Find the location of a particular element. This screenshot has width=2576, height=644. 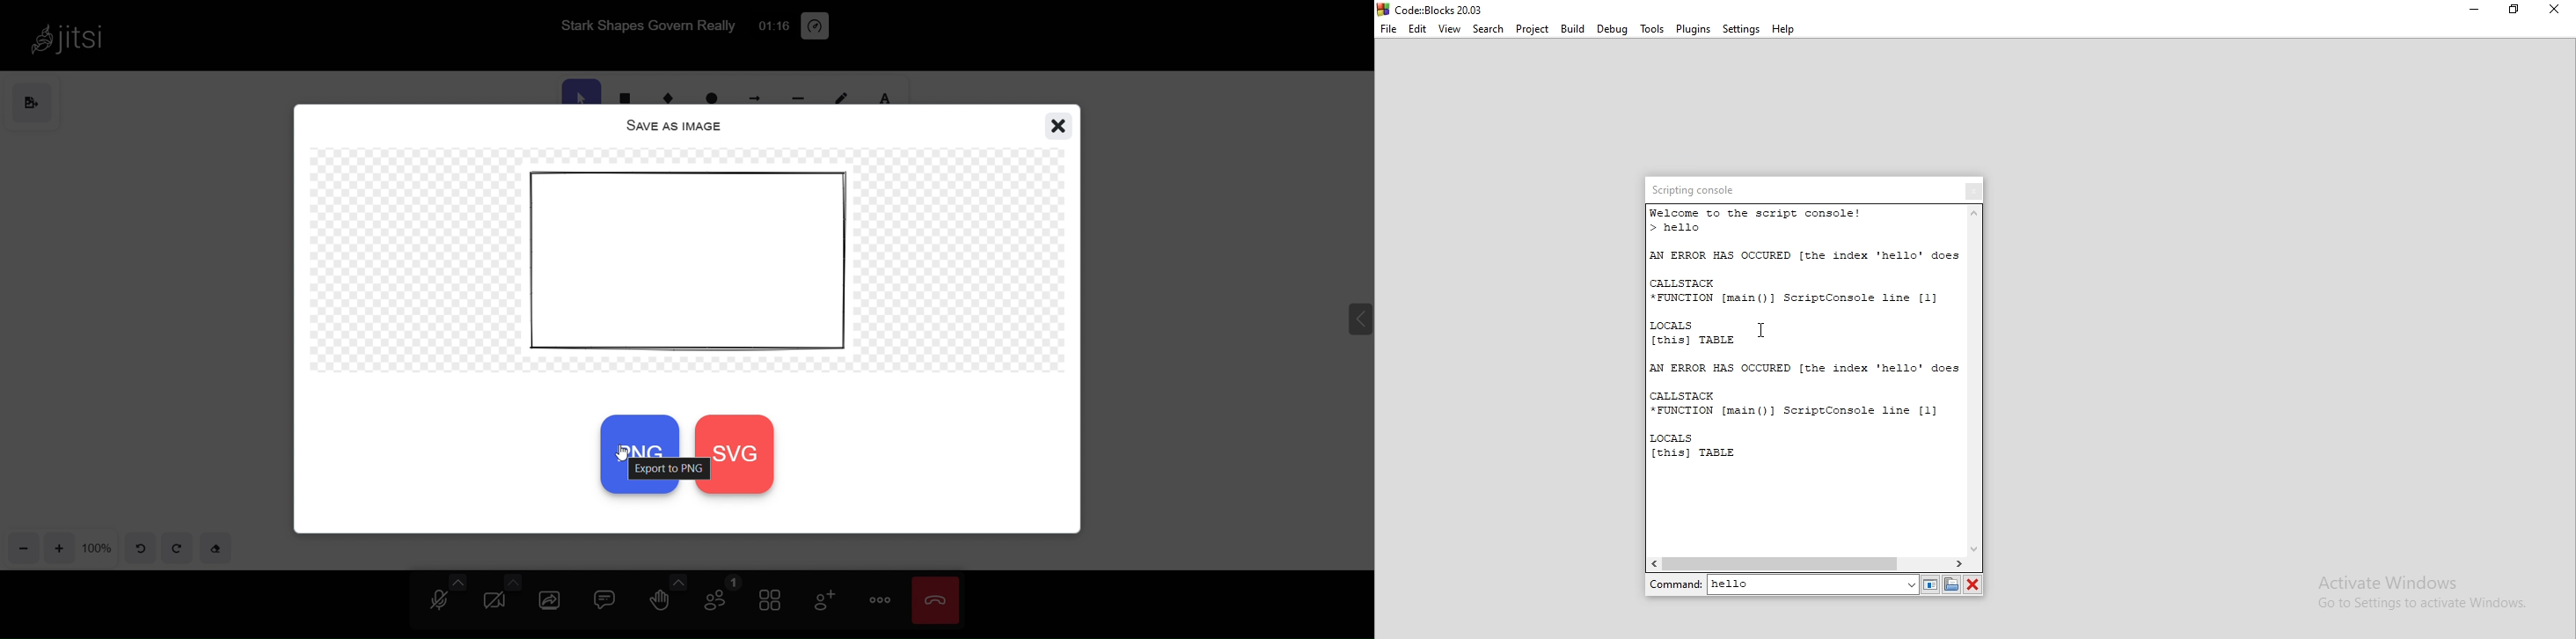

expand is located at coordinates (1350, 312).